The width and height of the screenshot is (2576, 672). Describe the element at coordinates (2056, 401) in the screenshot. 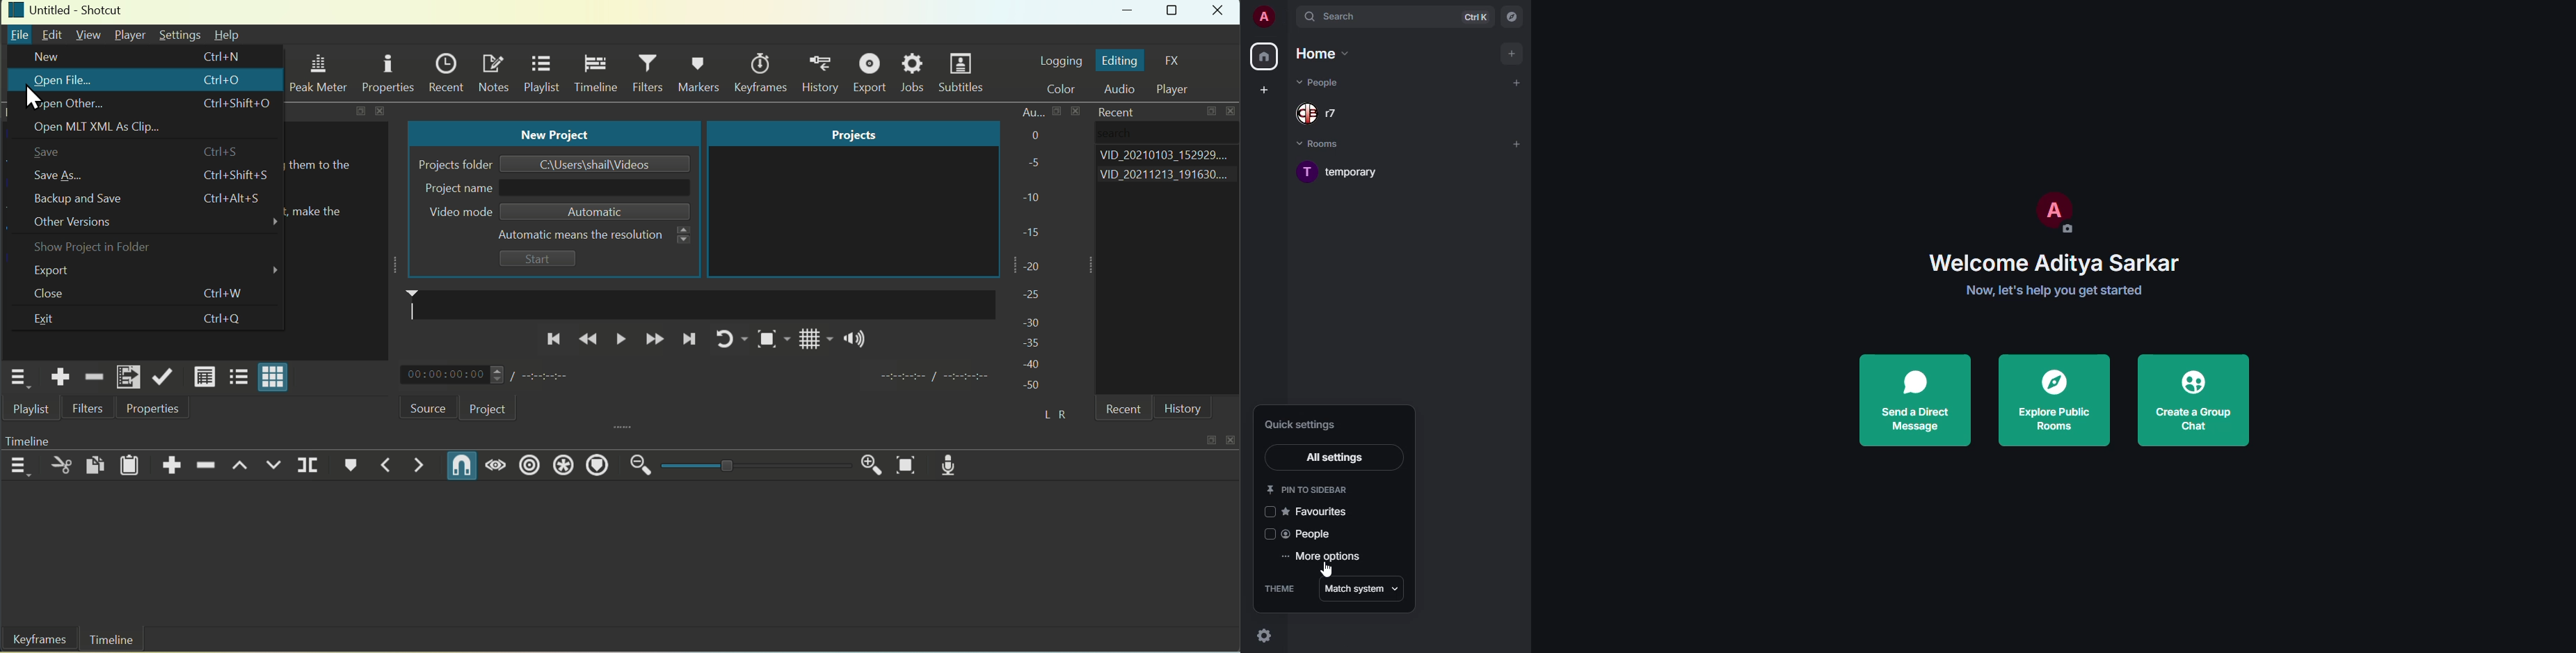

I see `explore public rooms` at that location.